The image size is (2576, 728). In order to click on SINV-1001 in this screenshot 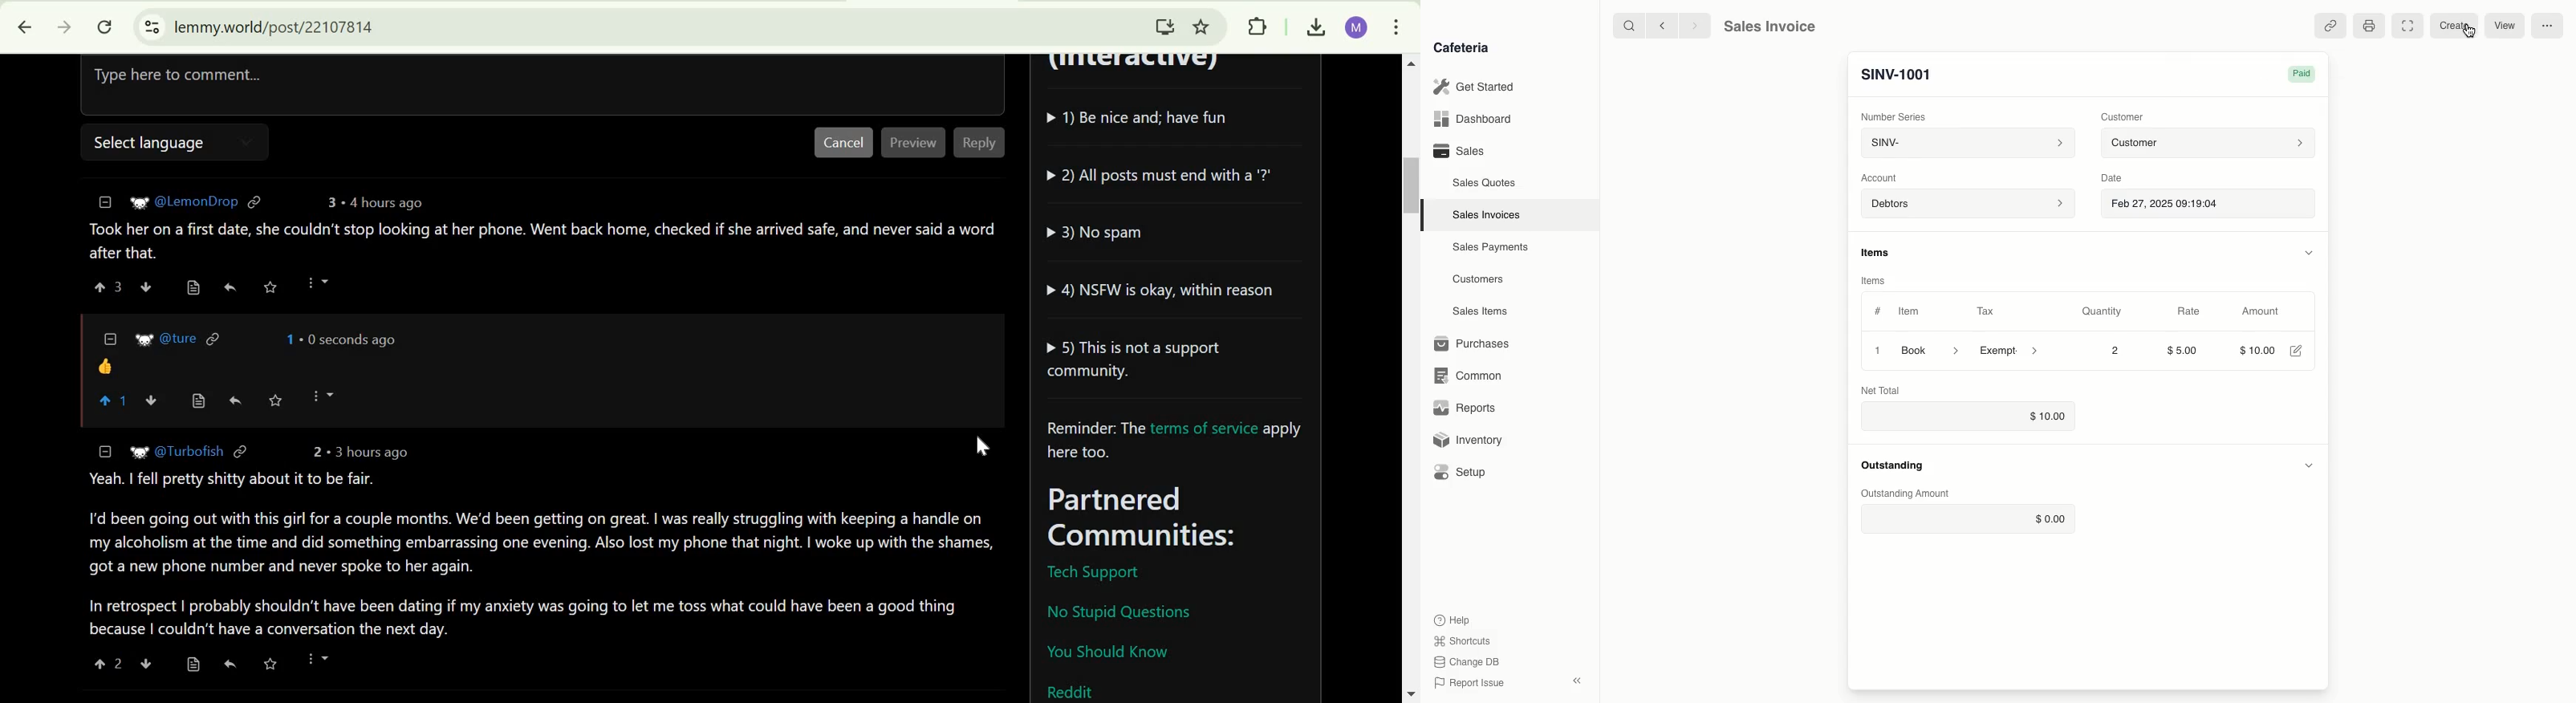, I will do `click(1896, 75)`.